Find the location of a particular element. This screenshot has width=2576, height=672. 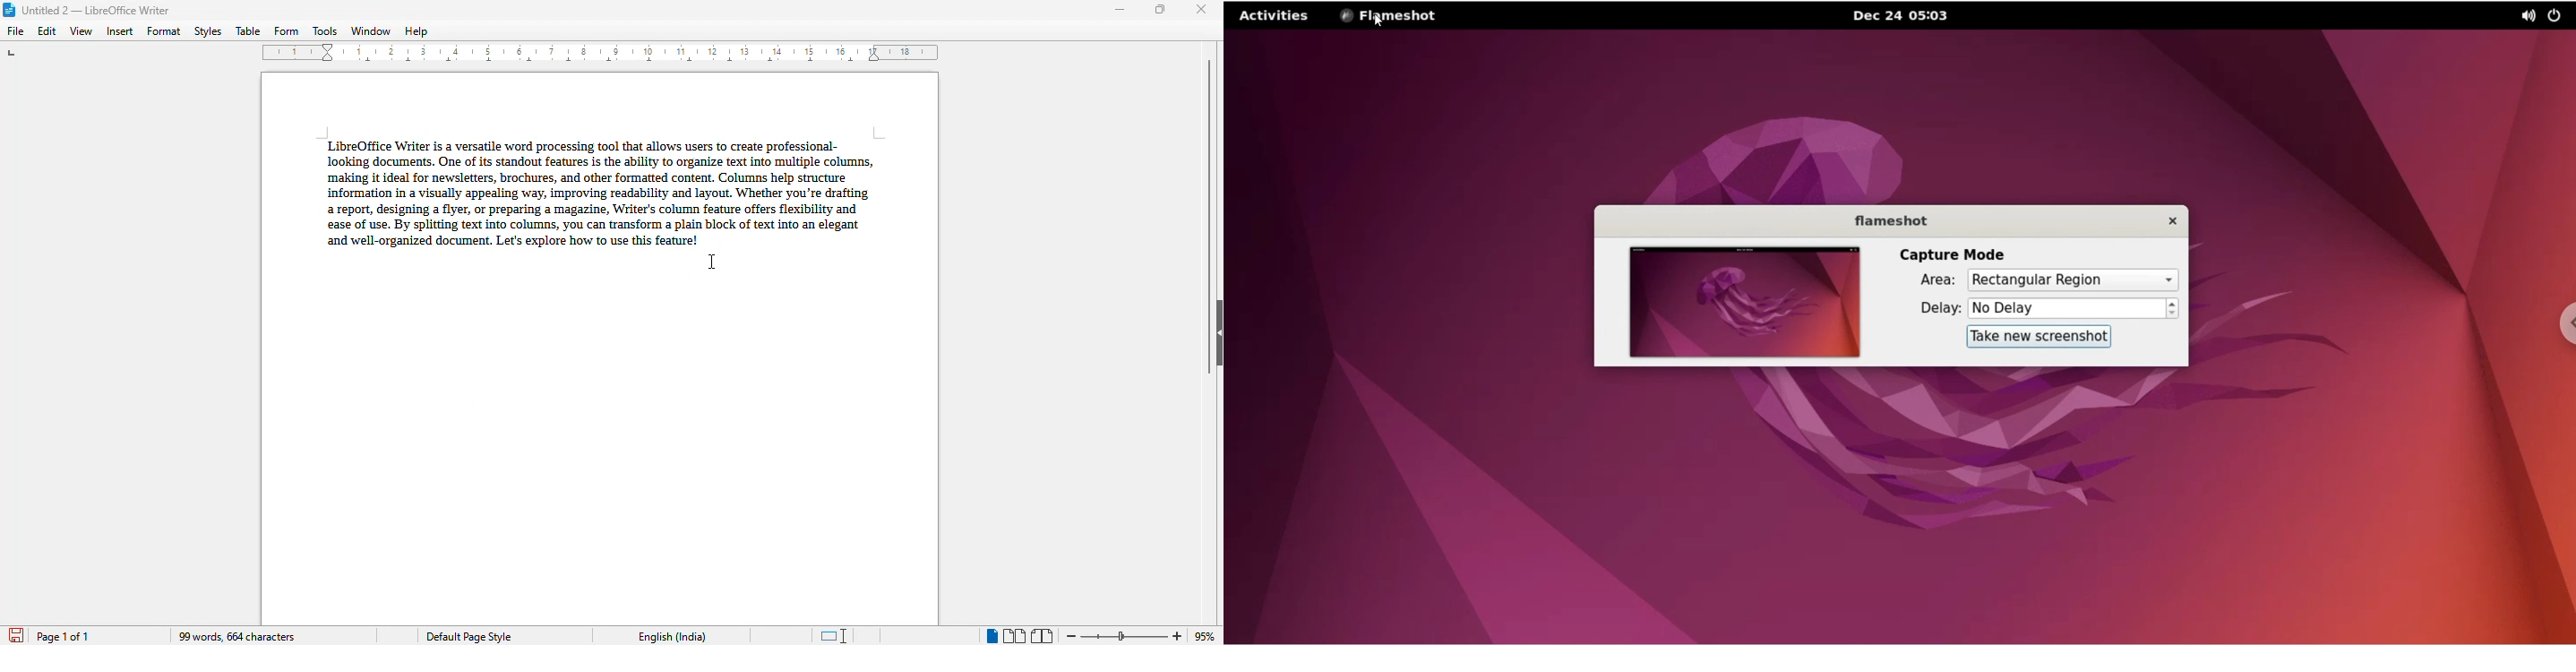

edit is located at coordinates (48, 30).